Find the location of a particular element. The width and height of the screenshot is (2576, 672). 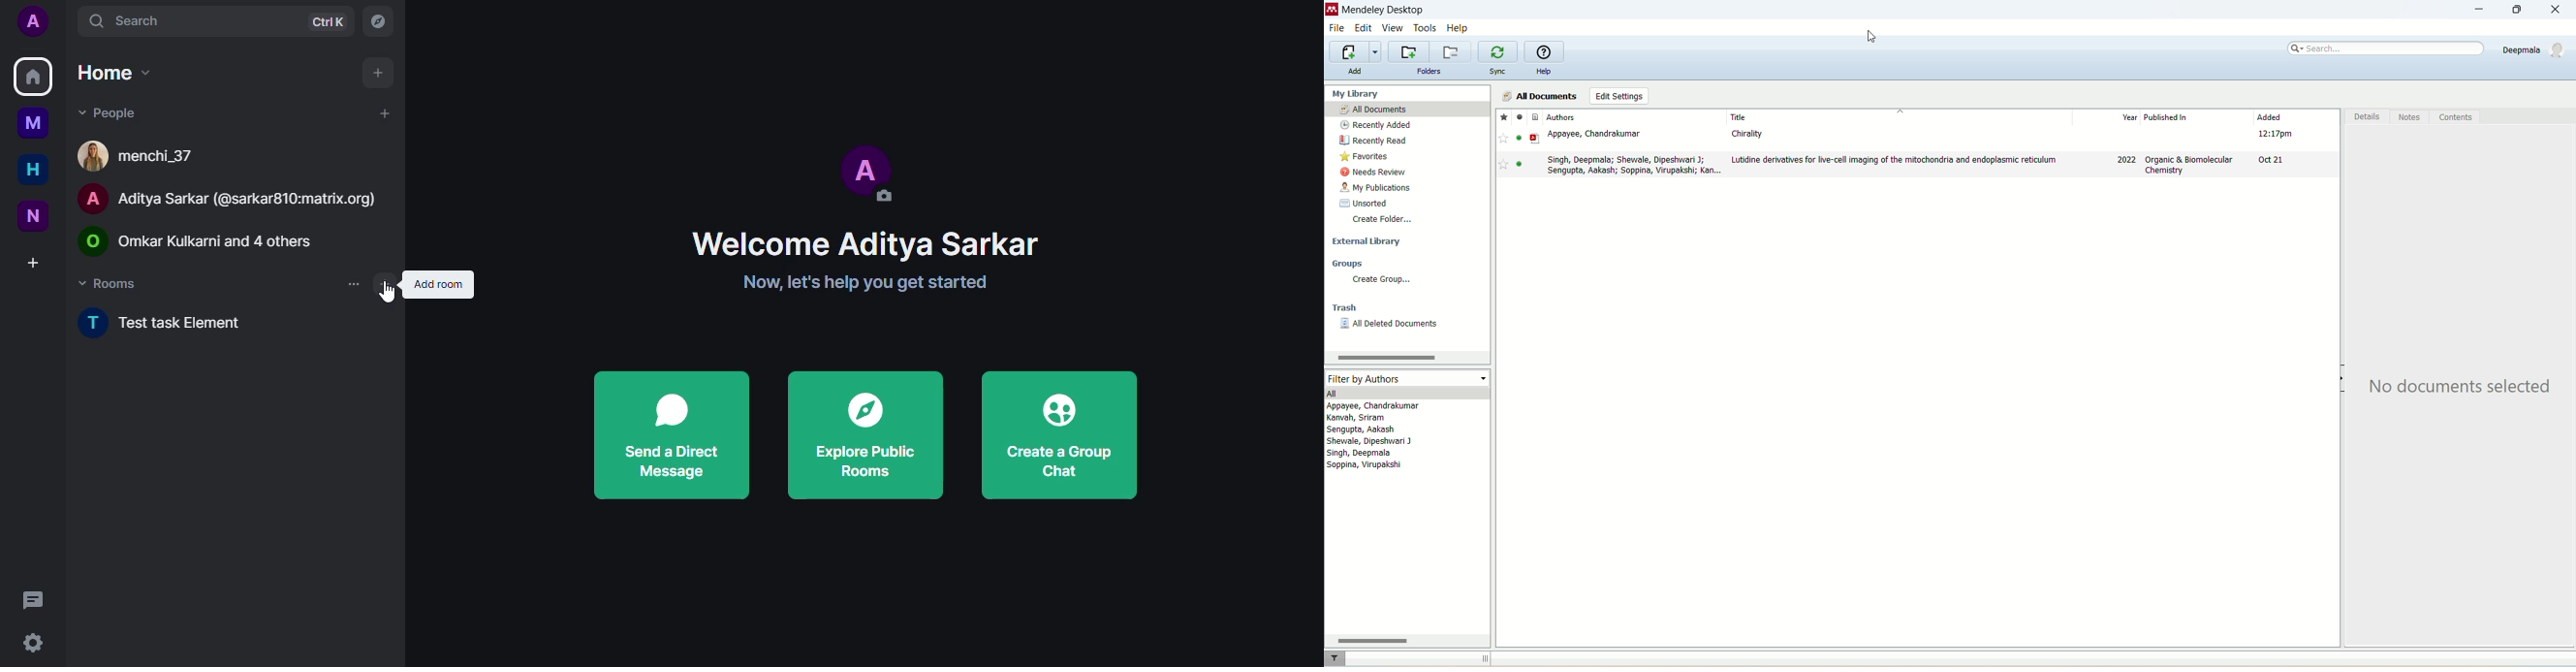

edit is located at coordinates (1365, 27).